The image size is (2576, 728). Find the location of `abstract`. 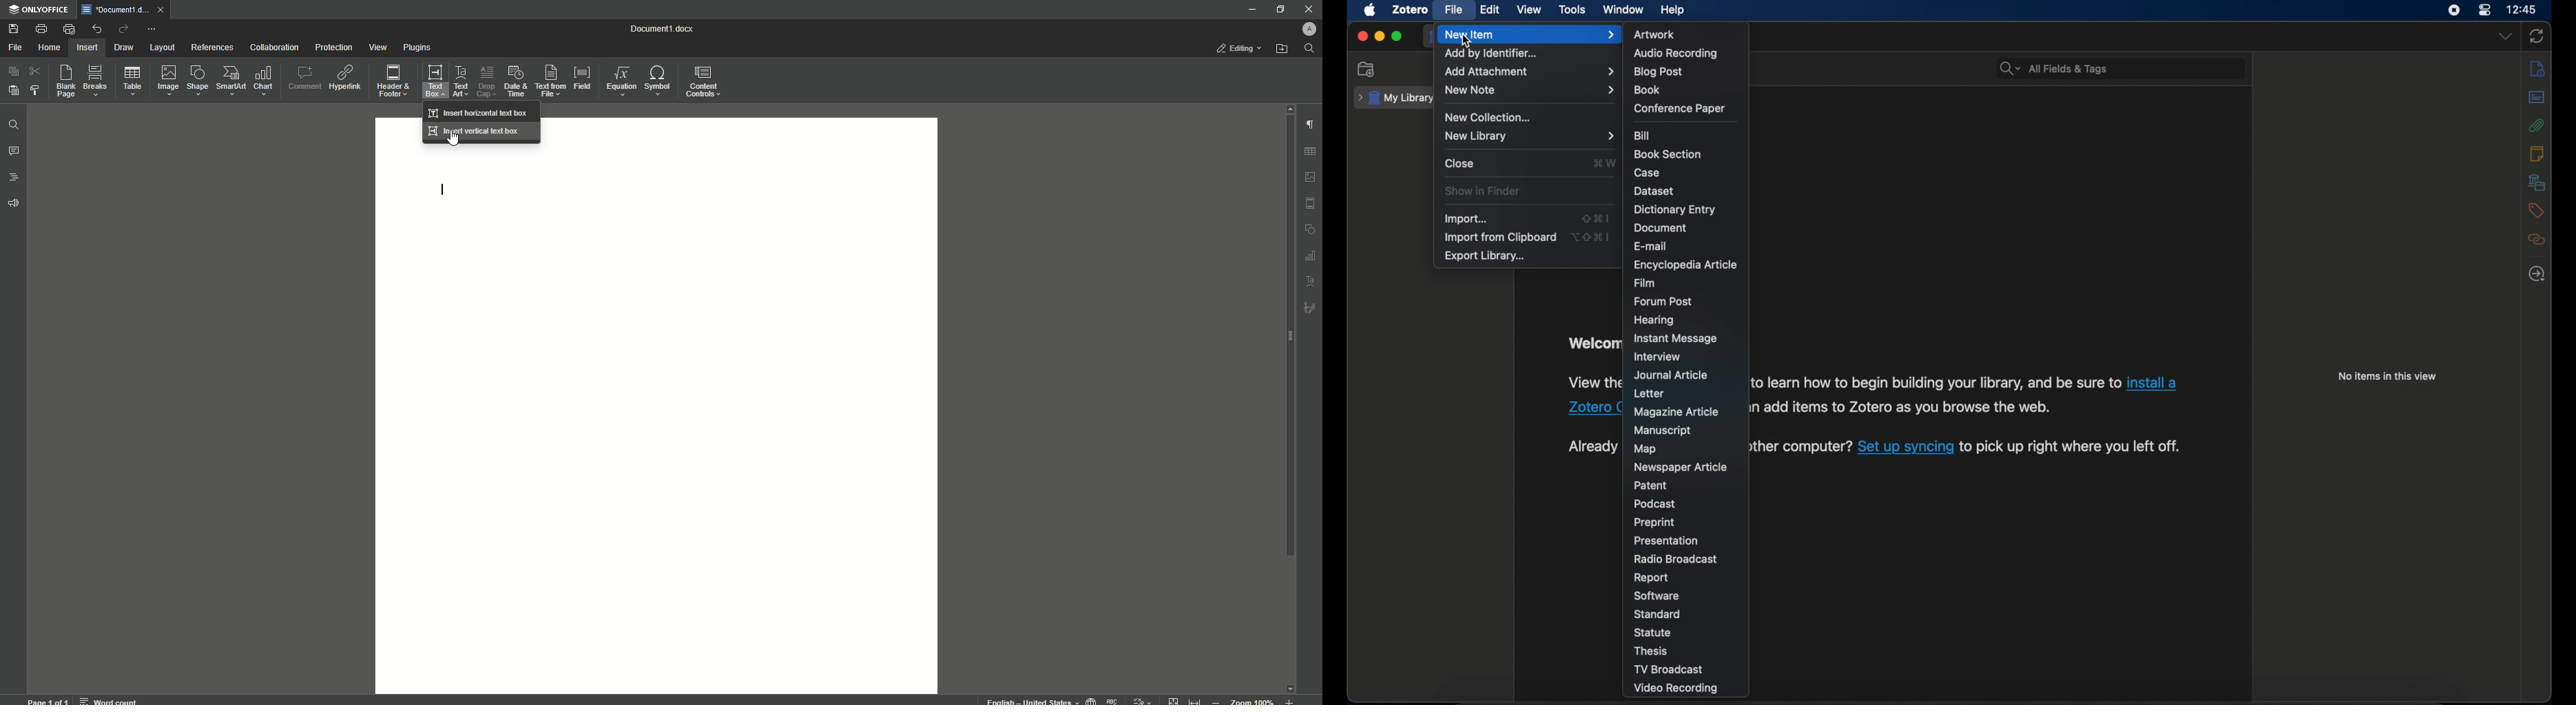

abstract is located at coordinates (2538, 97).